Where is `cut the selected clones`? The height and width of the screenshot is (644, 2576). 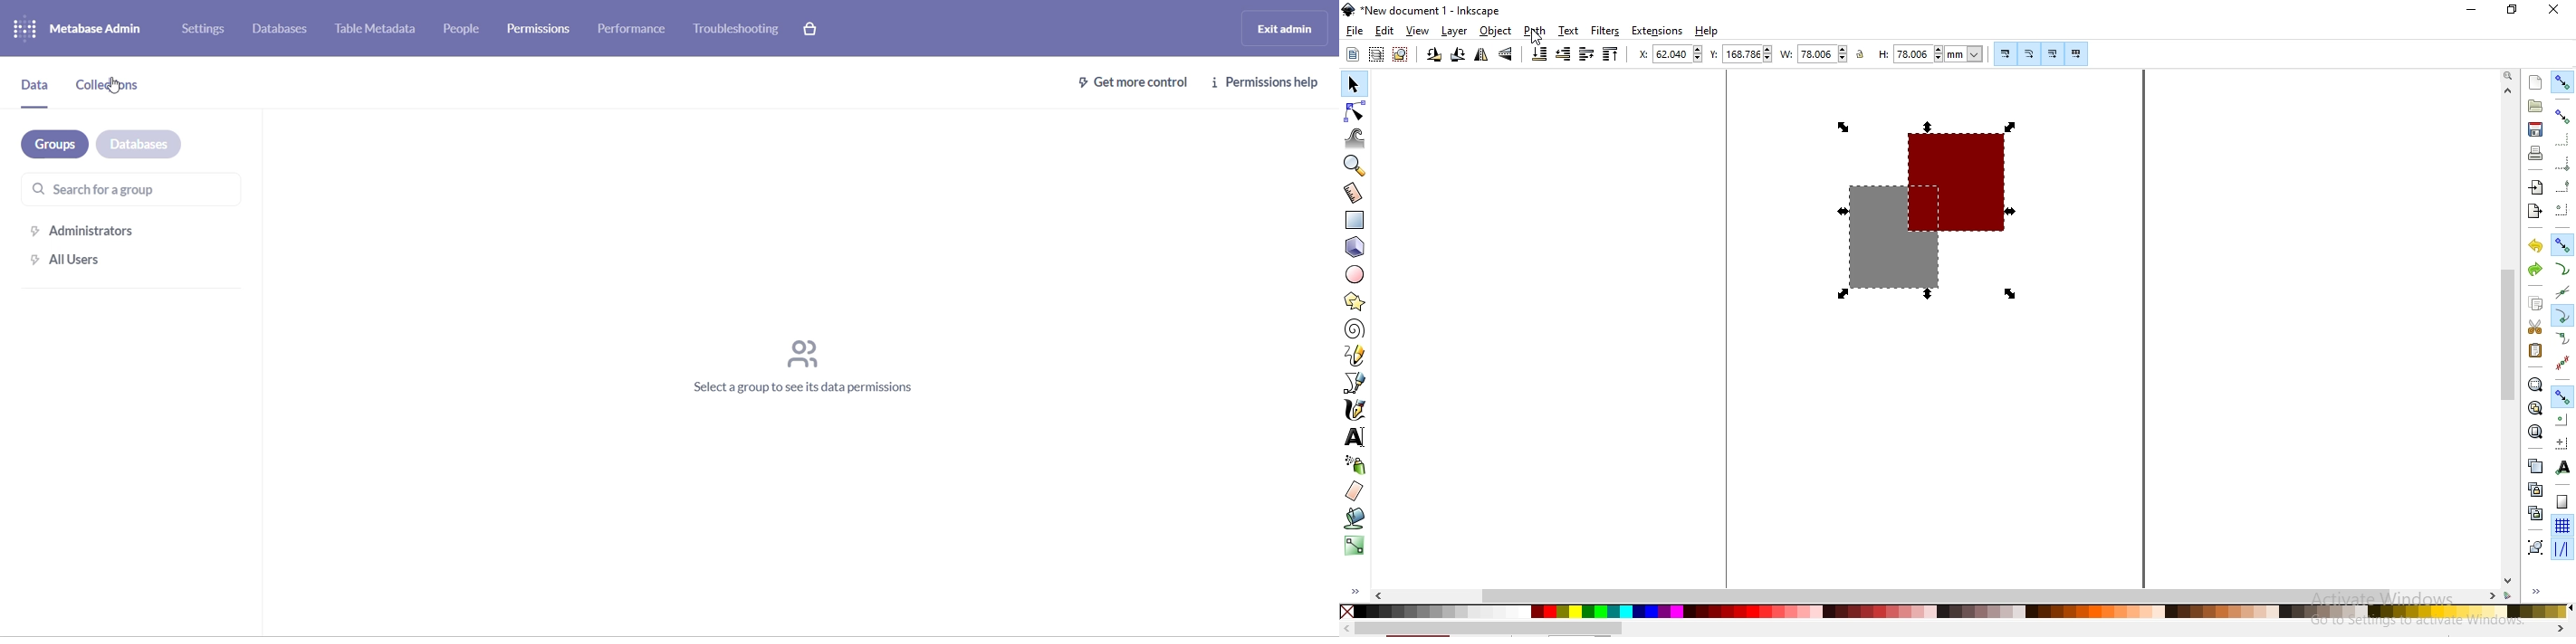
cut the selected clones is located at coordinates (2535, 512).